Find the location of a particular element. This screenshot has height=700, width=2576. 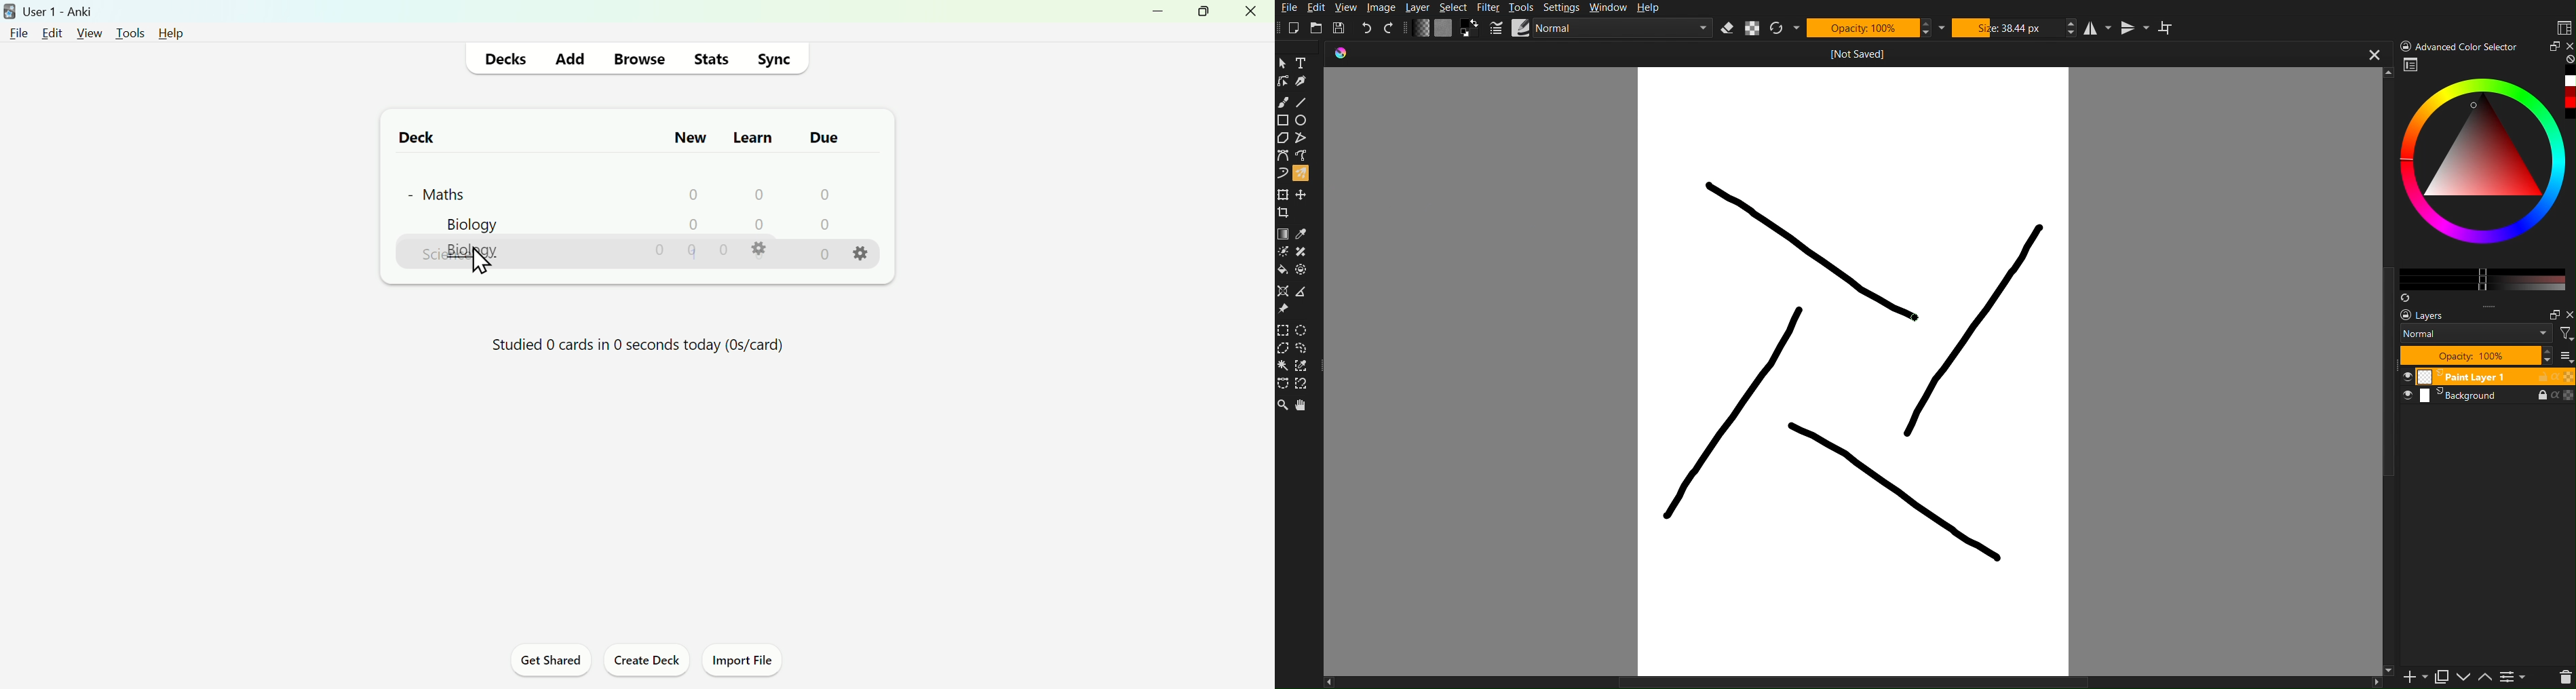

Learn is located at coordinates (754, 137).